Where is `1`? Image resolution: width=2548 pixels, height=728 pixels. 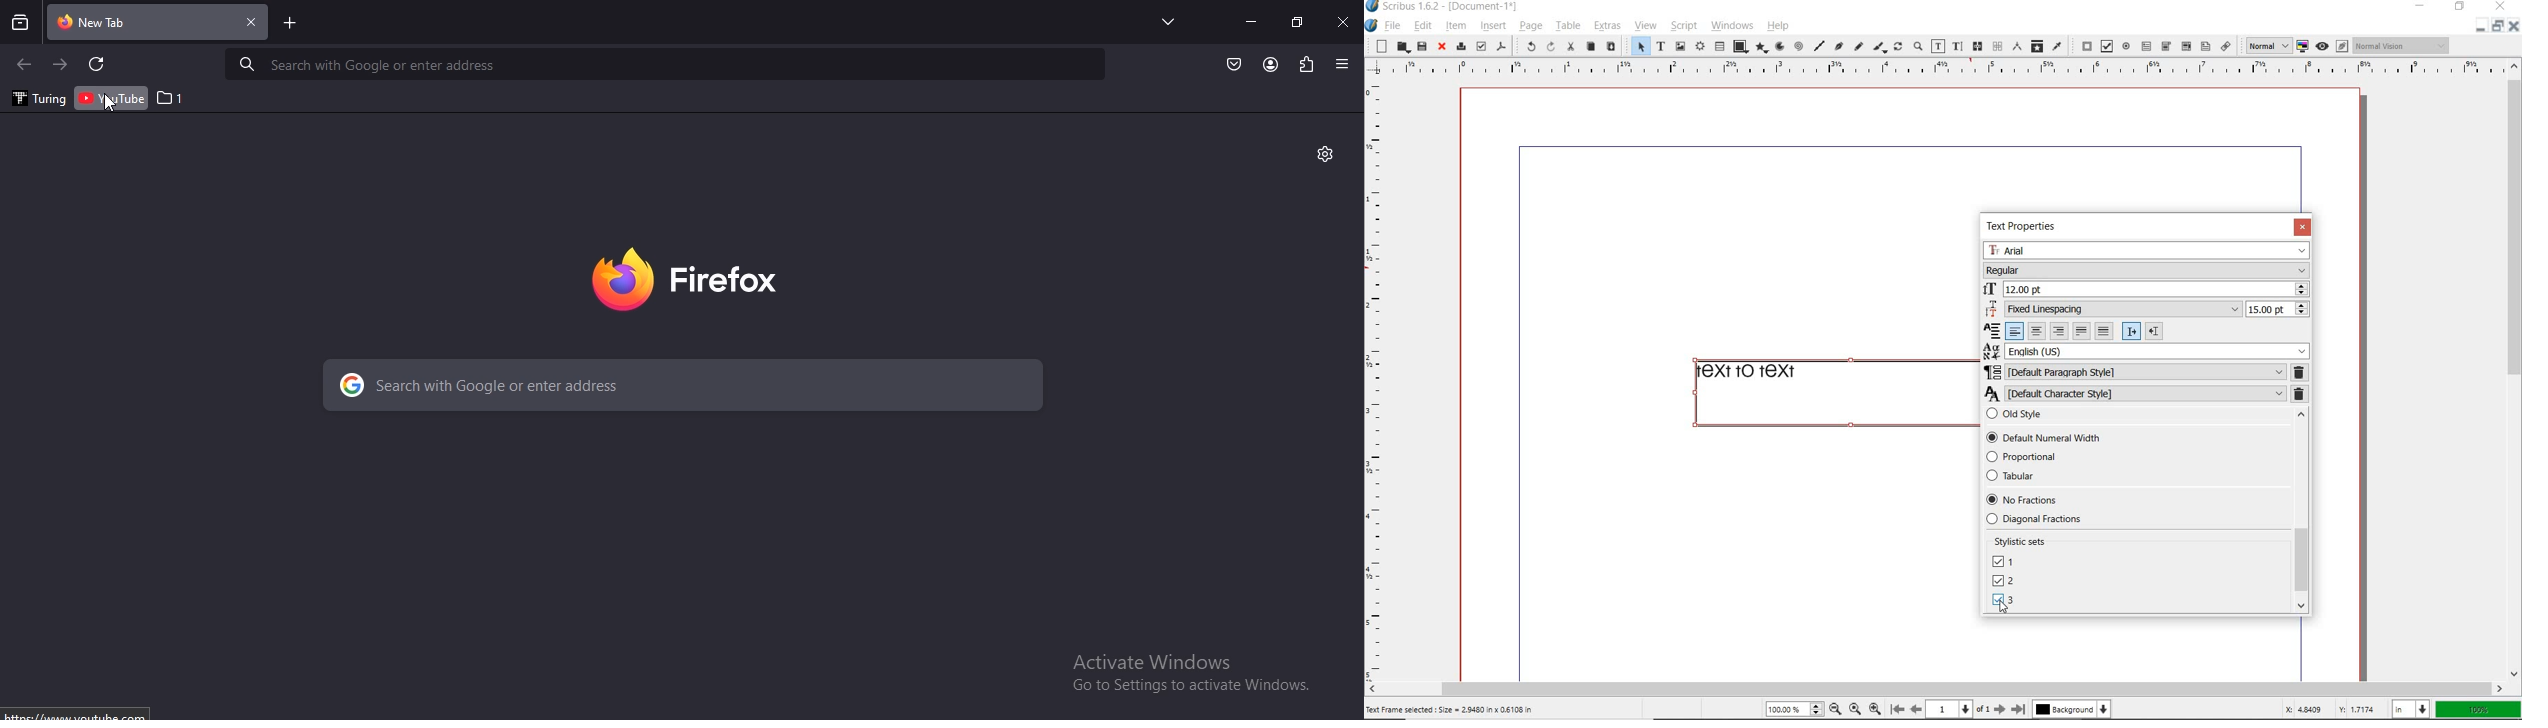
1 is located at coordinates (174, 100).